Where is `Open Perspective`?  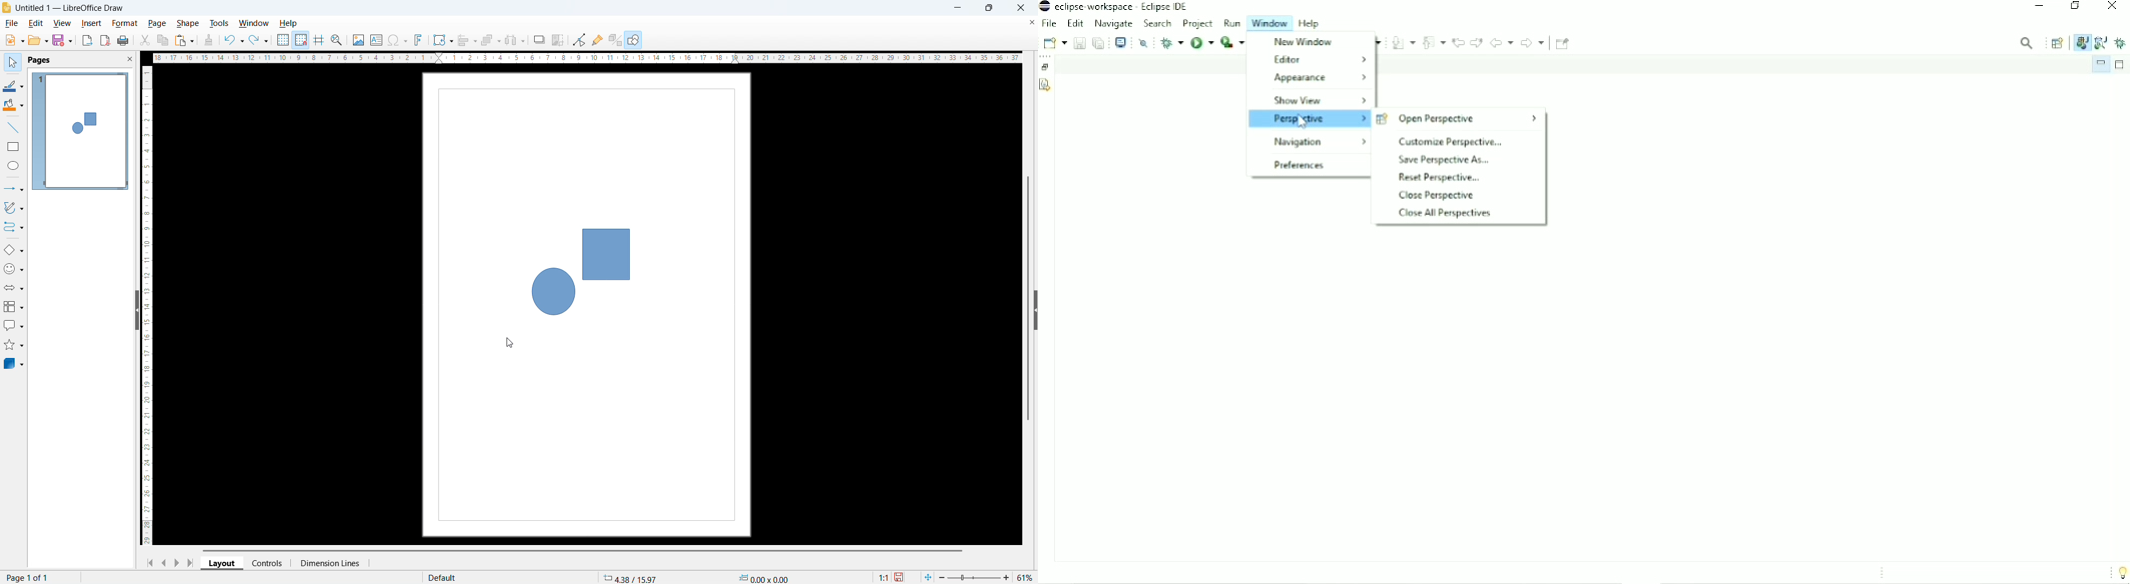
Open Perspective is located at coordinates (2058, 43).